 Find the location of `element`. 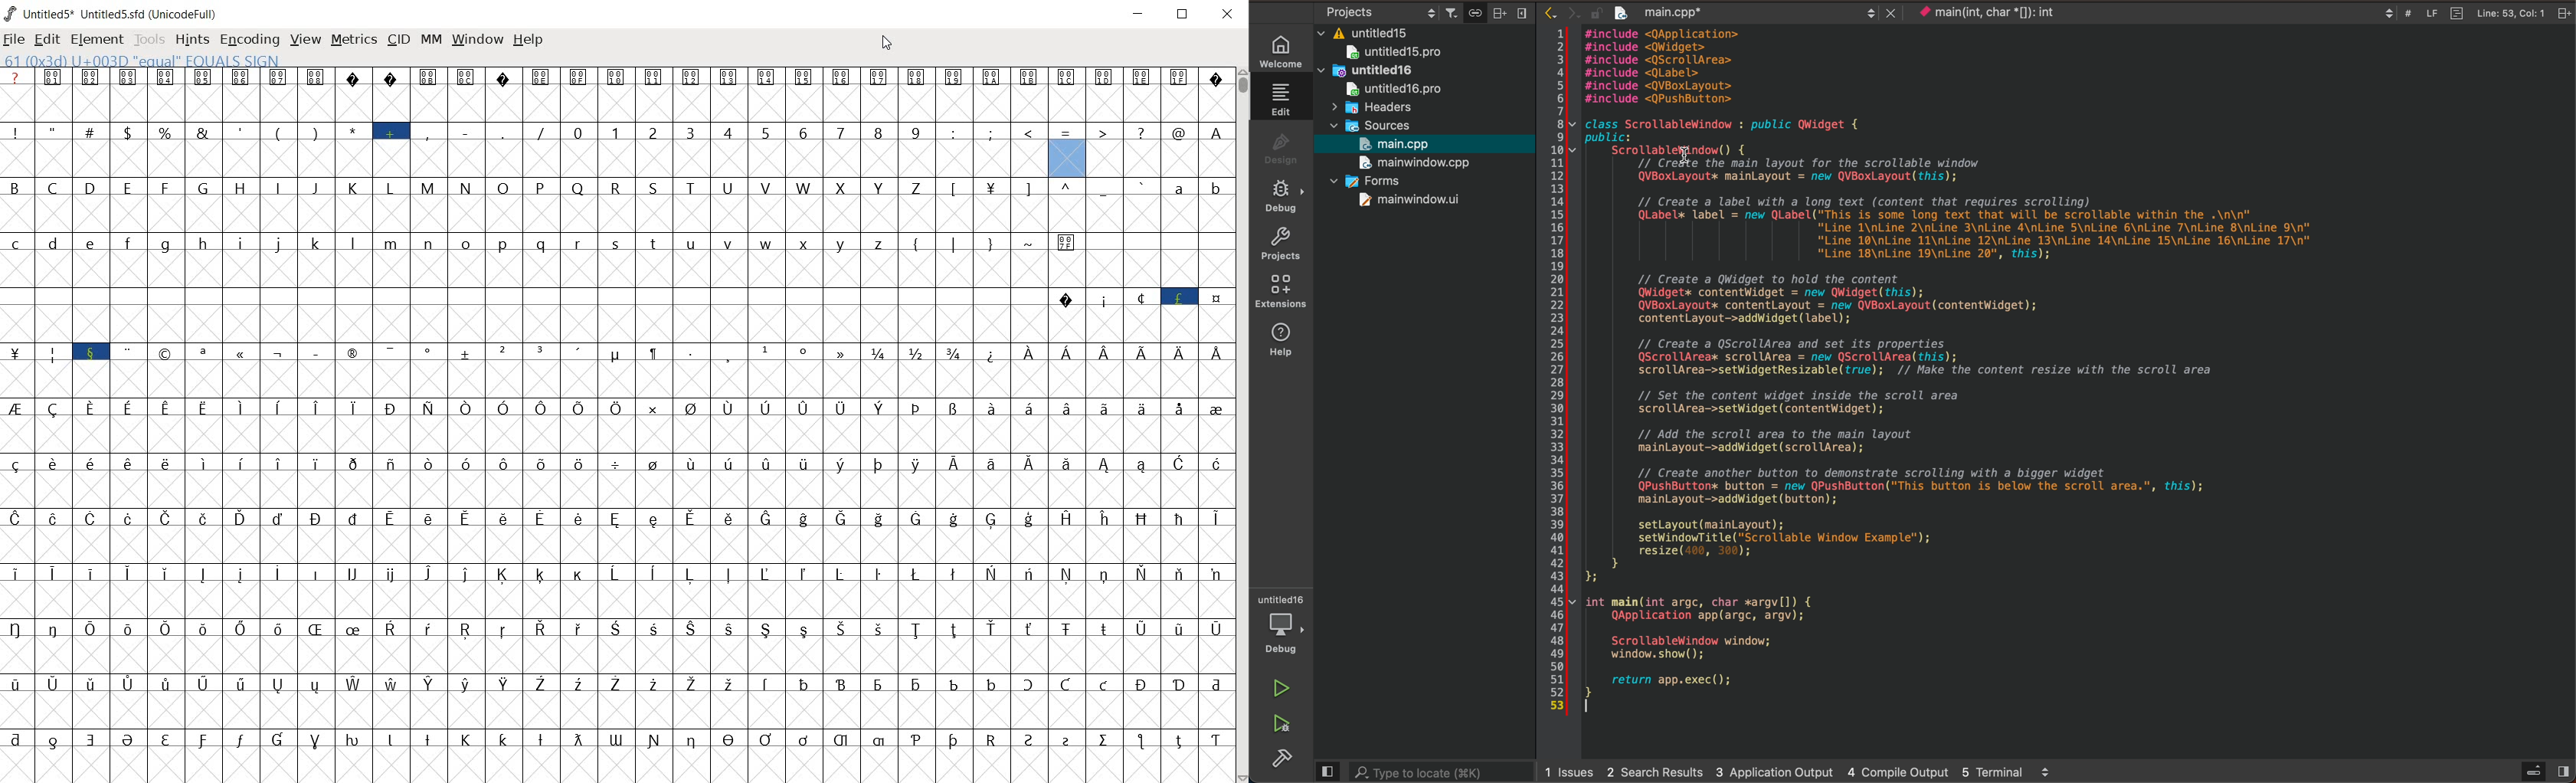

element is located at coordinates (94, 38).